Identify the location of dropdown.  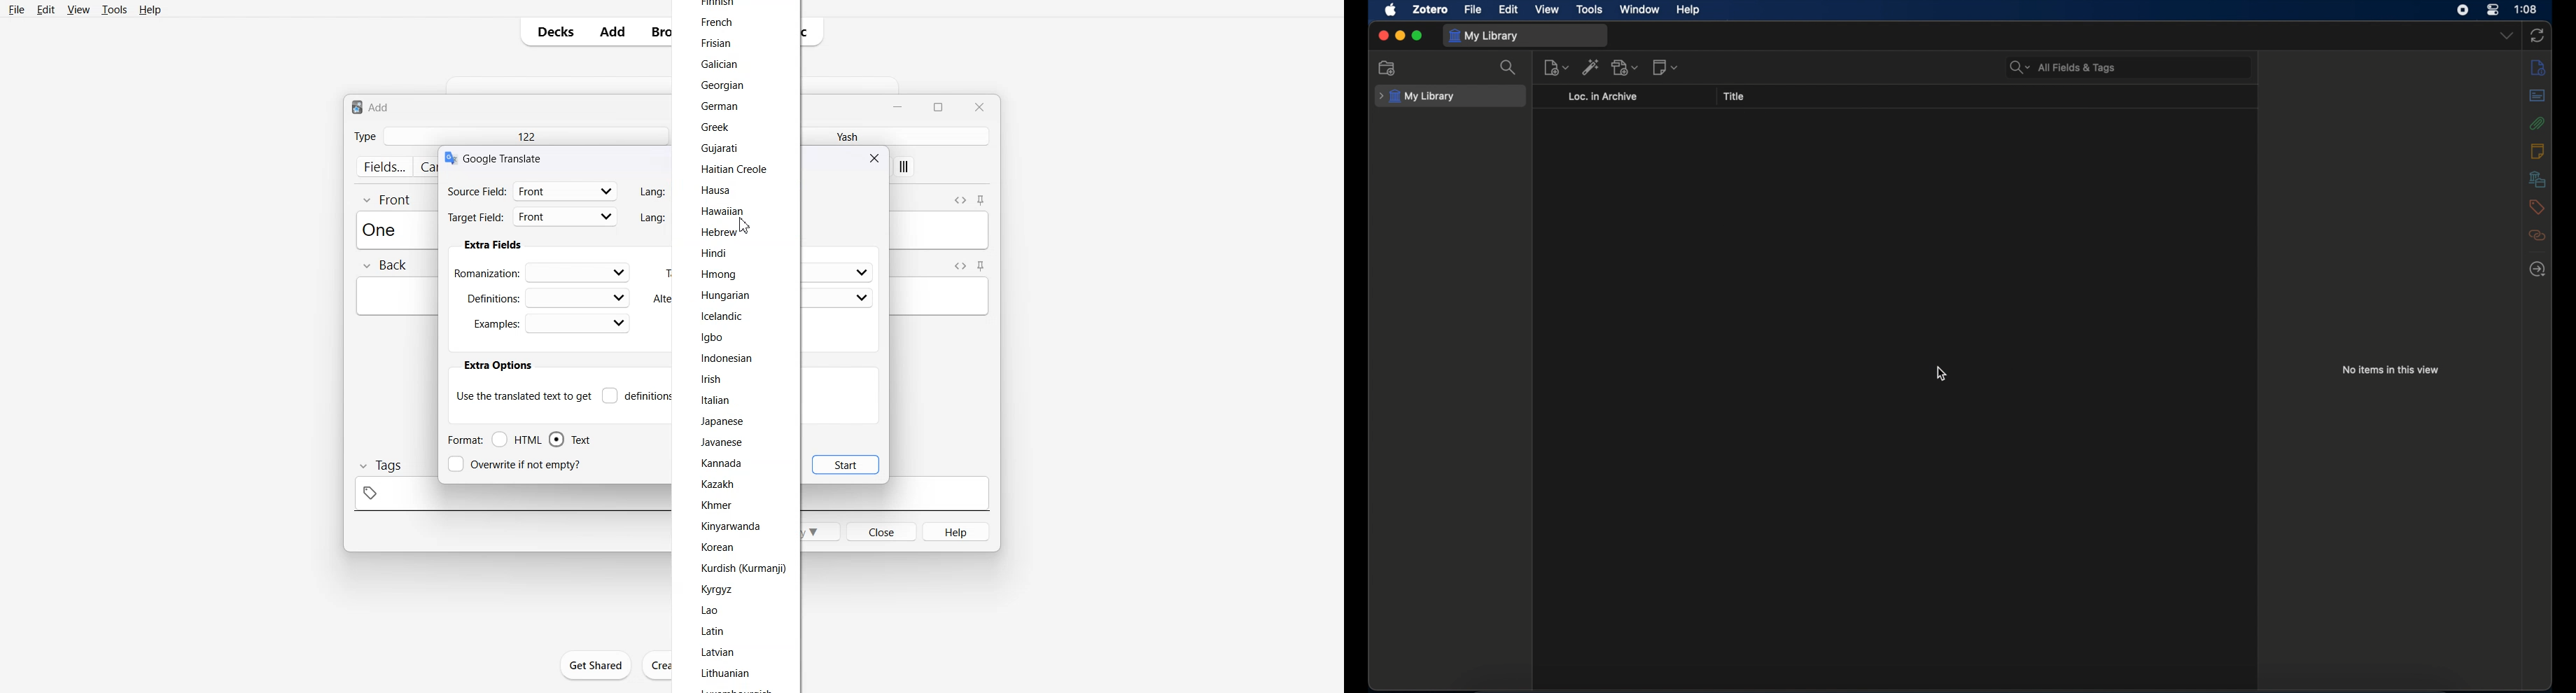
(2505, 36).